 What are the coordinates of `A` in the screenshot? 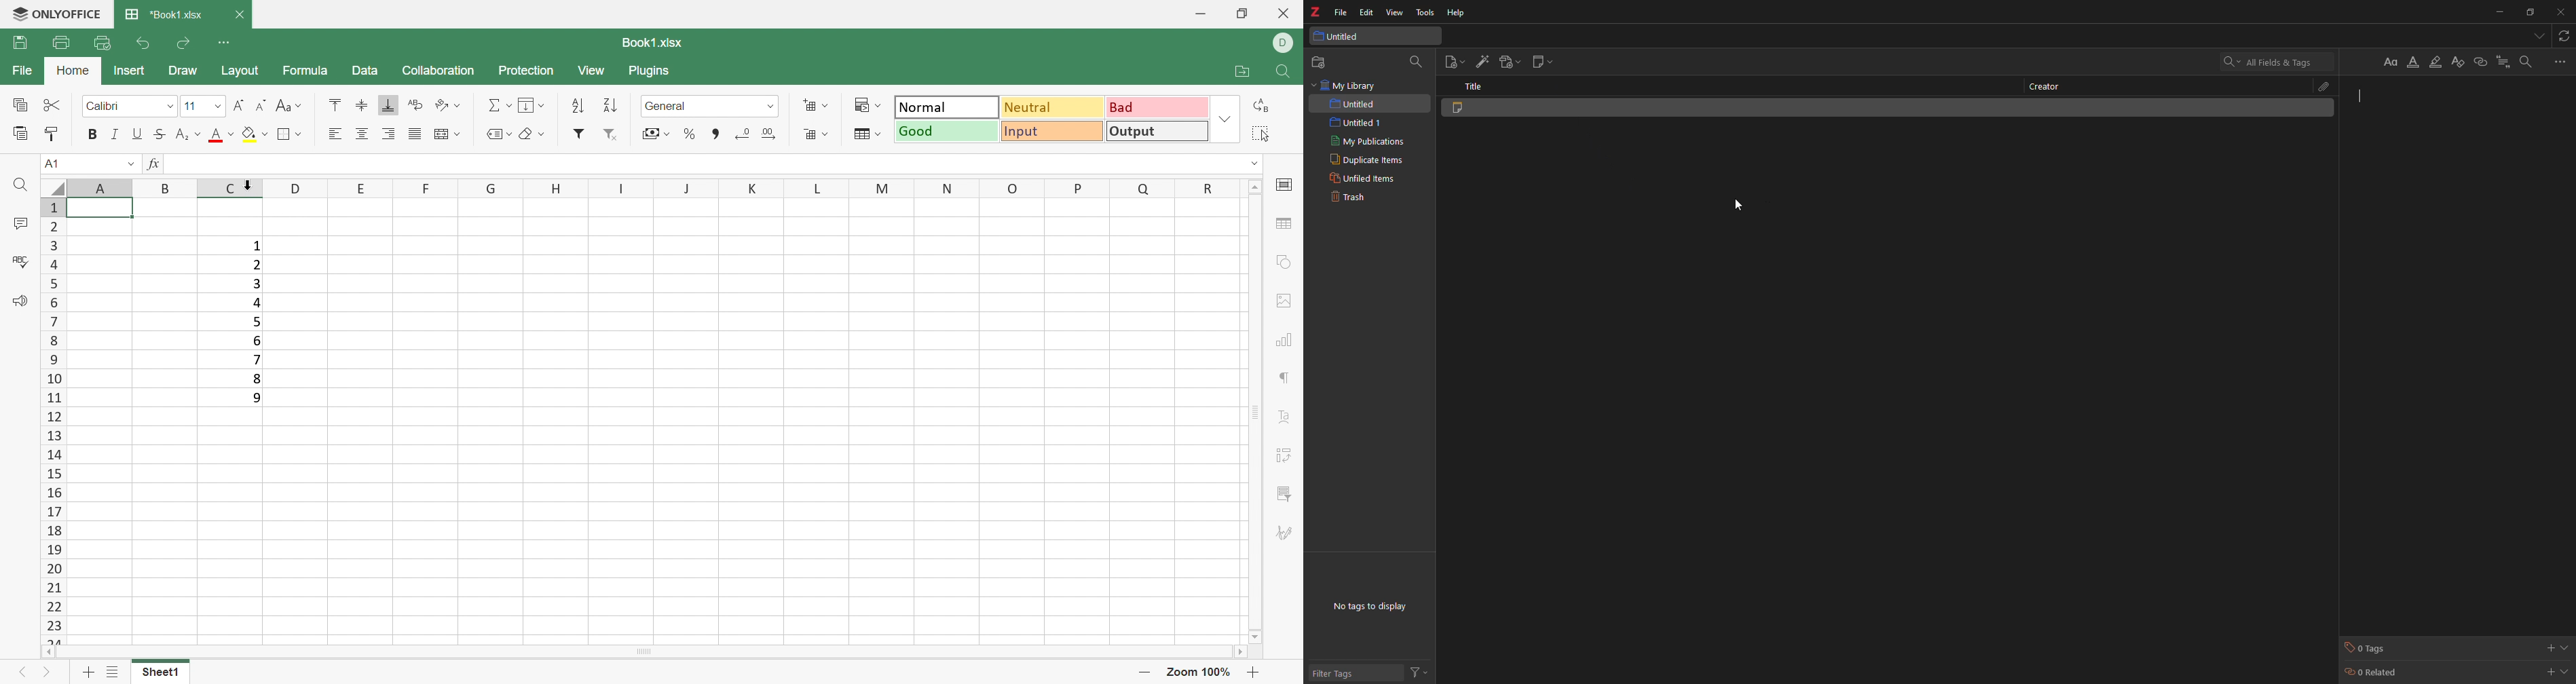 It's located at (102, 183).